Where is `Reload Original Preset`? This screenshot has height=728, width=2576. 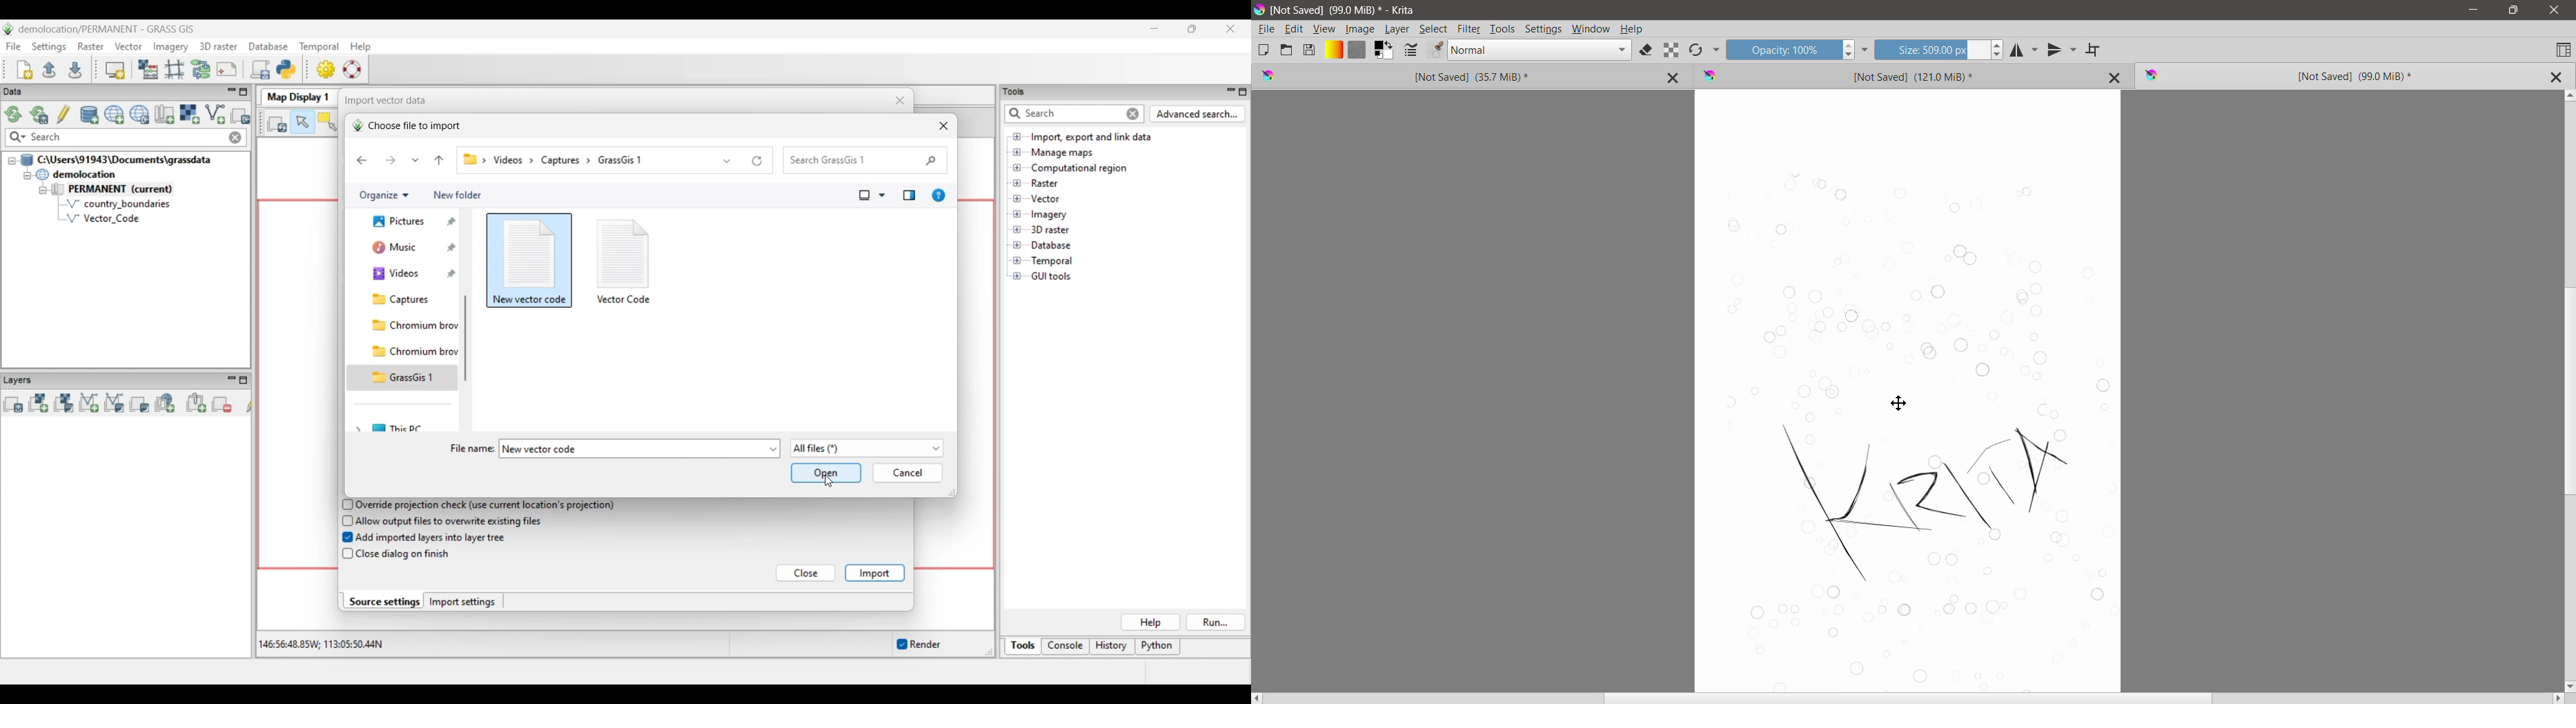 Reload Original Preset is located at coordinates (1695, 50).